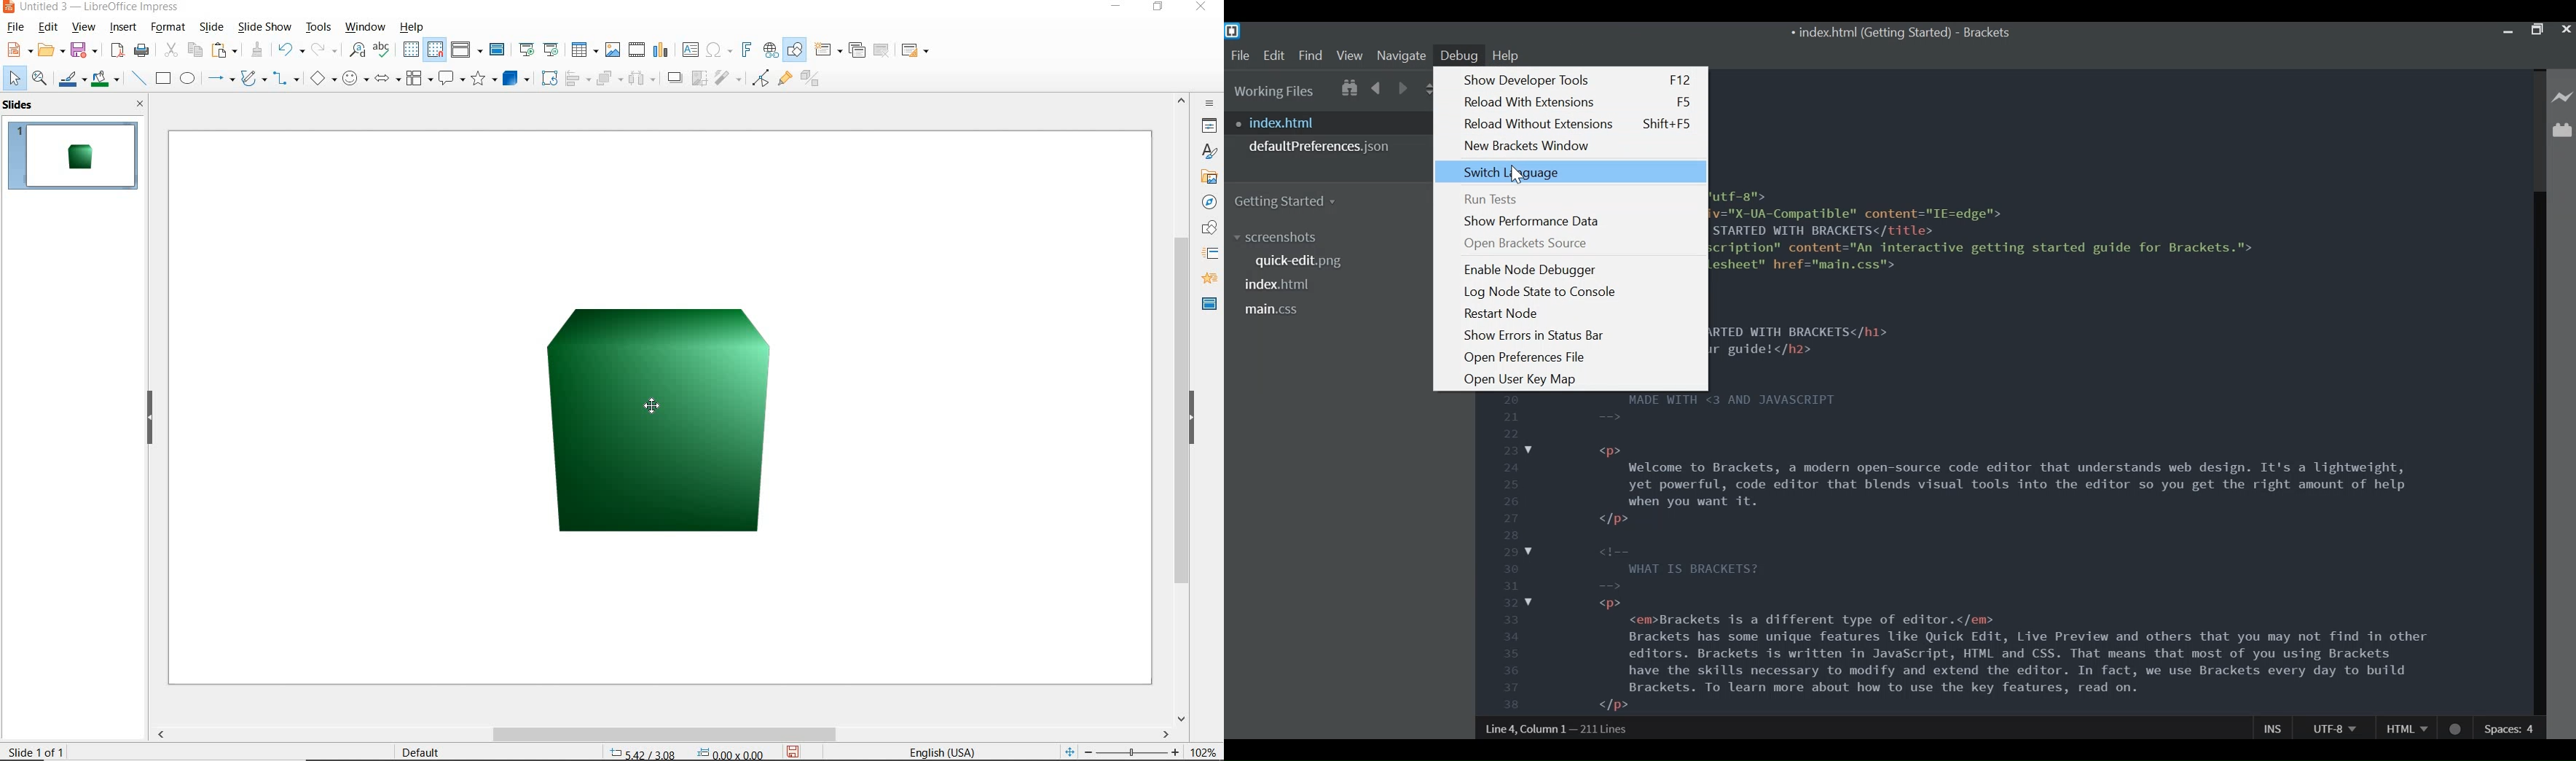 This screenshot has height=784, width=2576. Describe the element at coordinates (1570, 173) in the screenshot. I see `Switch Language` at that location.